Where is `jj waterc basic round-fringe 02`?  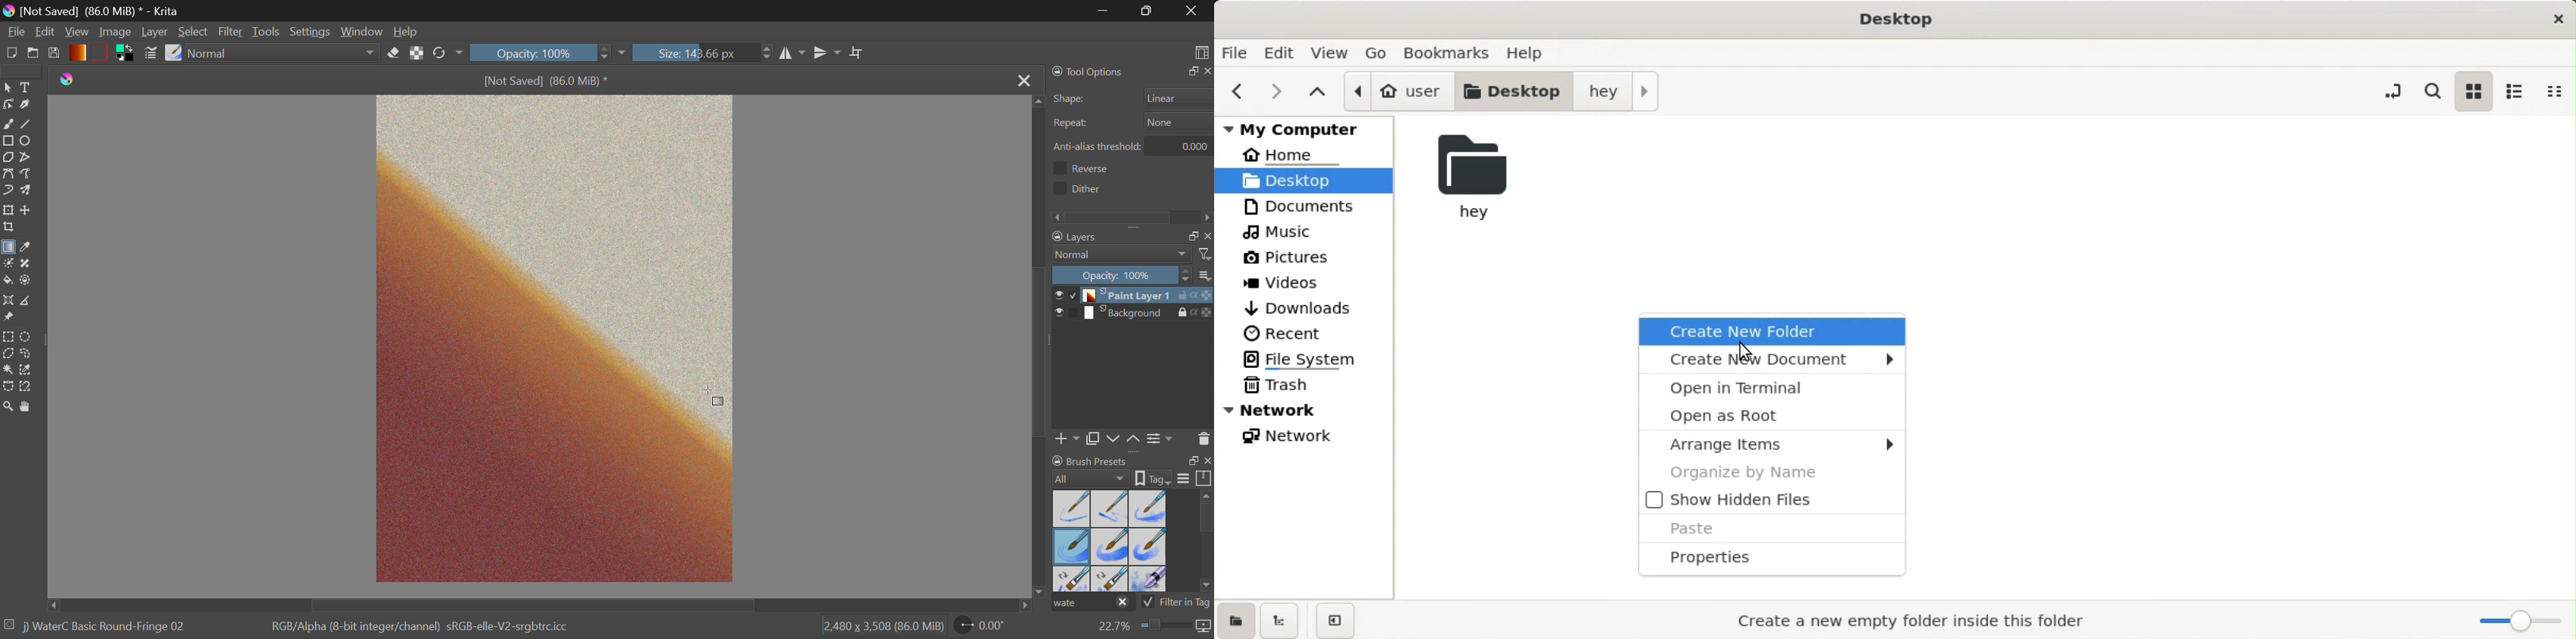 jj waterc basic round-fringe 02 is located at coordinates (106, 629).